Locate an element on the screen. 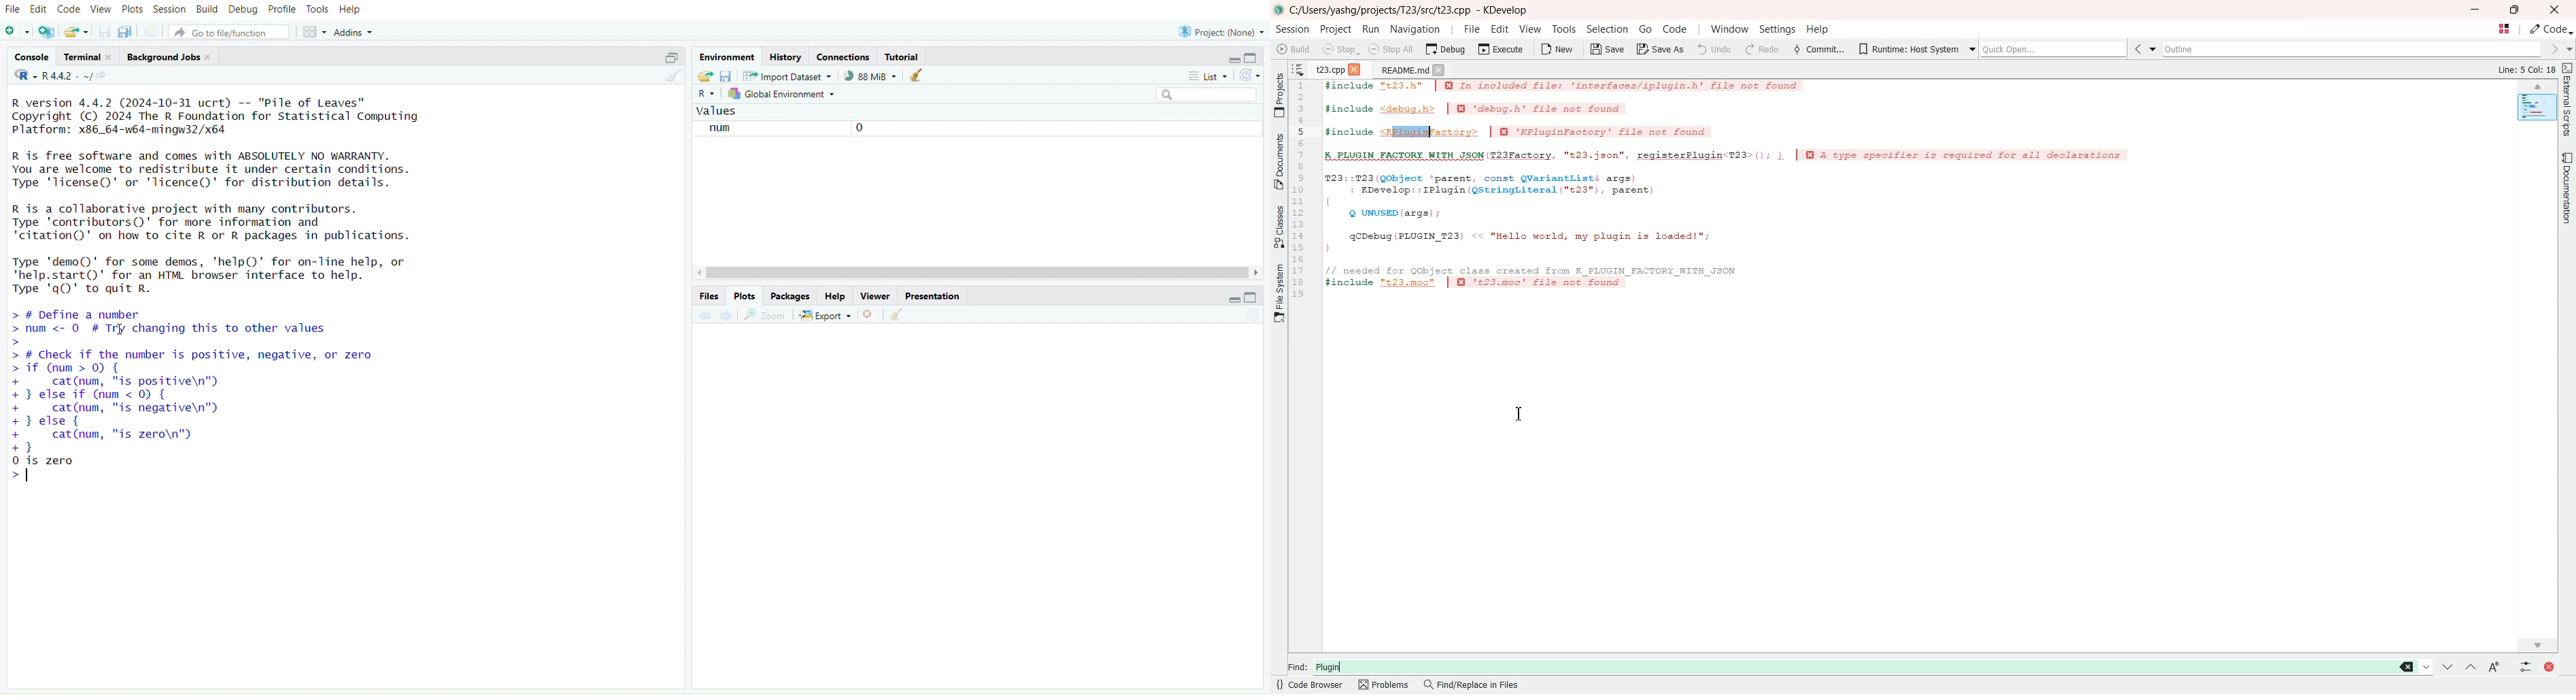 The image size is (2576, 700). packages is located at coordinates (791, 297).